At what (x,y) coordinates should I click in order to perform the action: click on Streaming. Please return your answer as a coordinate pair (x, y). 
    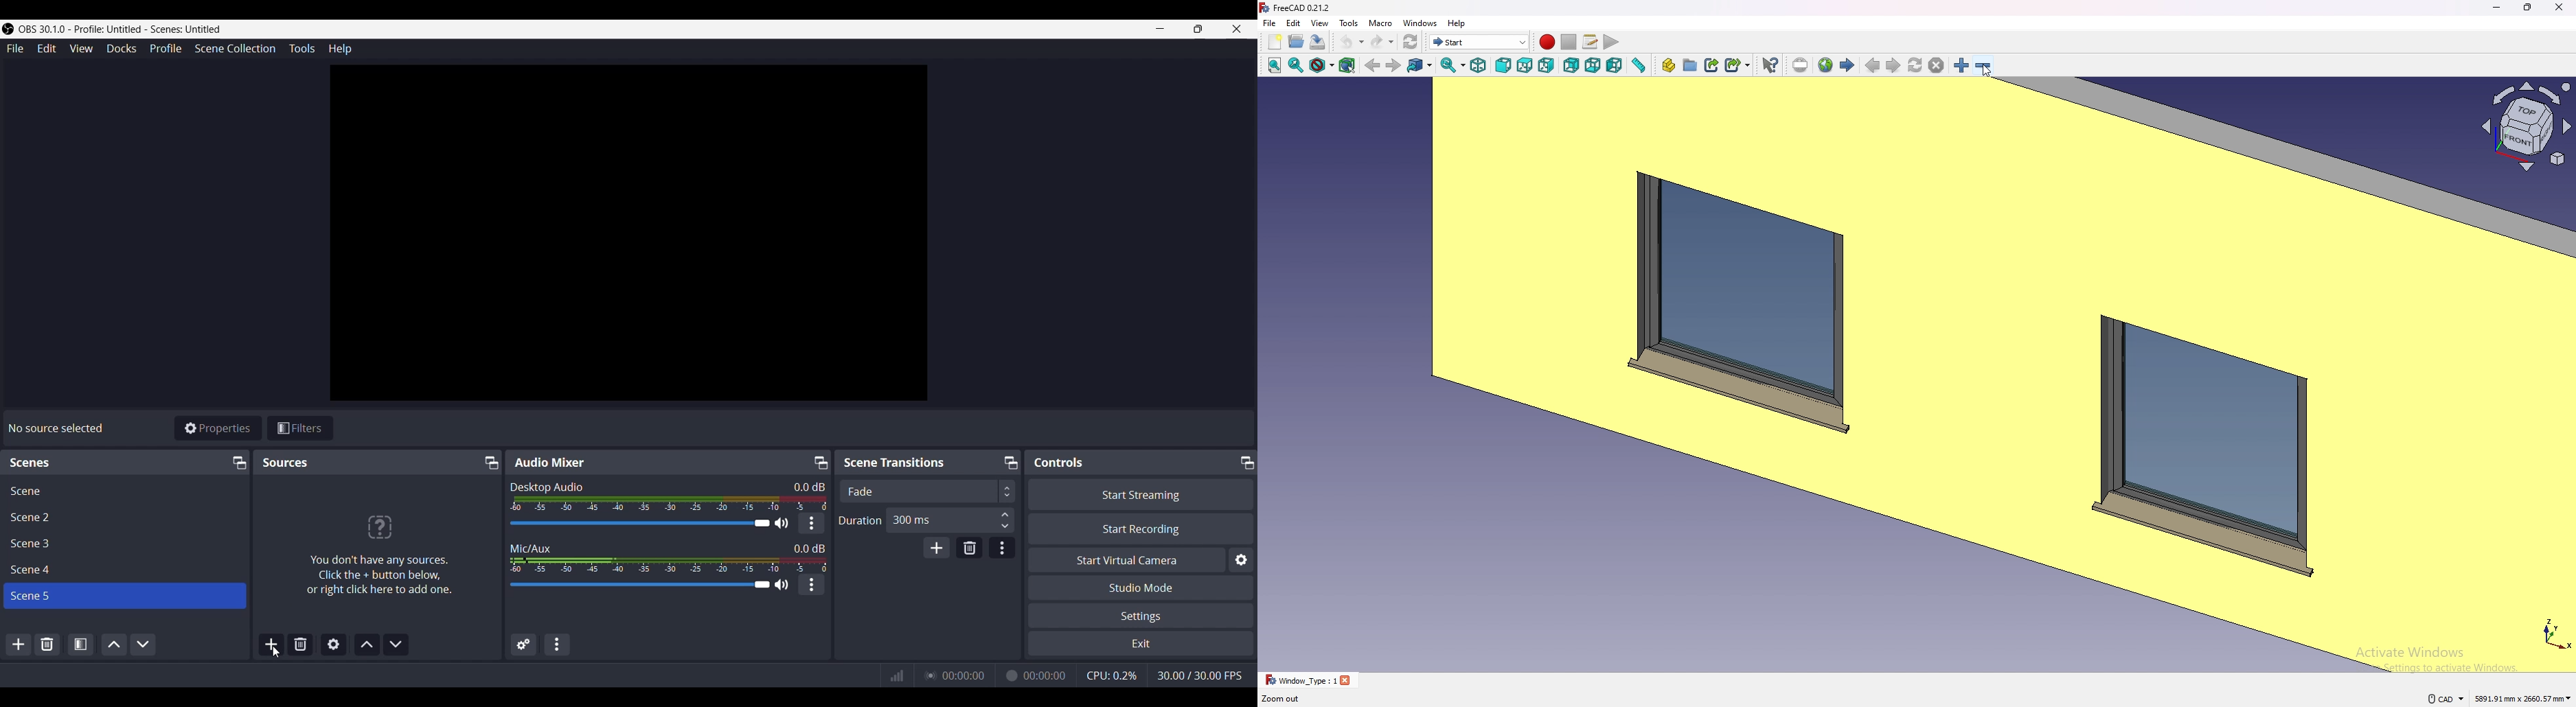
    Looking at the image, I should click on (928, 676).